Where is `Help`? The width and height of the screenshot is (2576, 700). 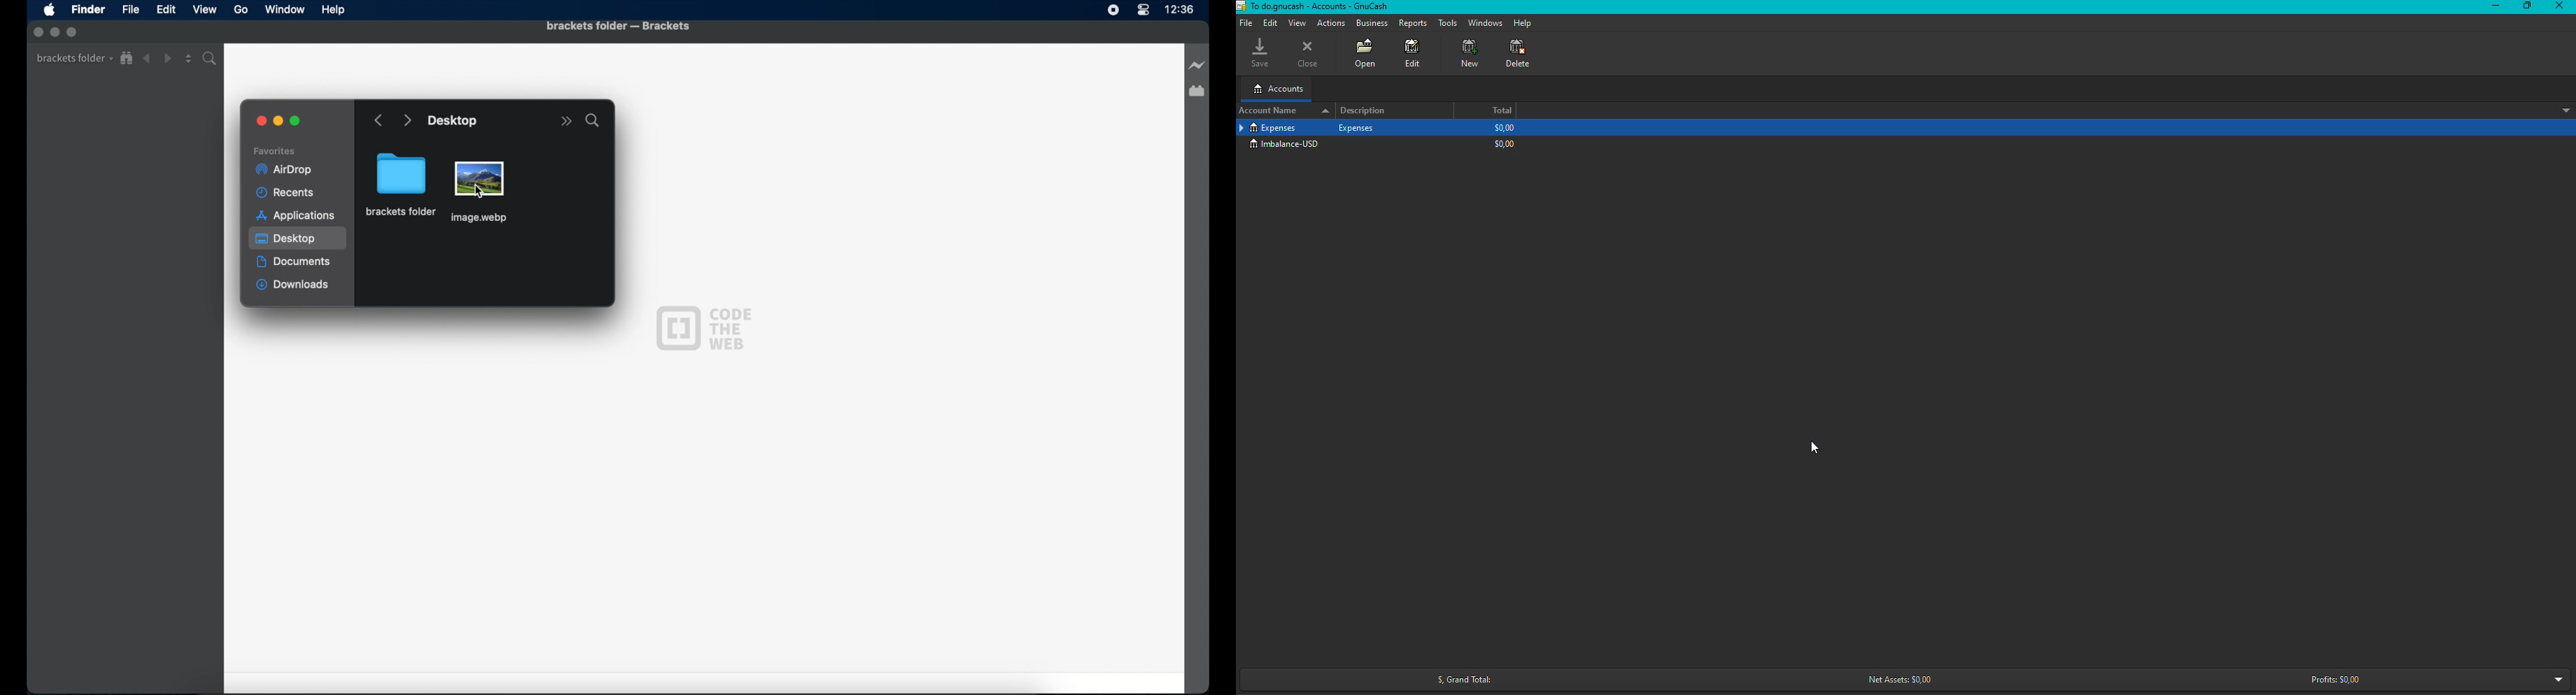
Help is located at coordinates (333, 10).